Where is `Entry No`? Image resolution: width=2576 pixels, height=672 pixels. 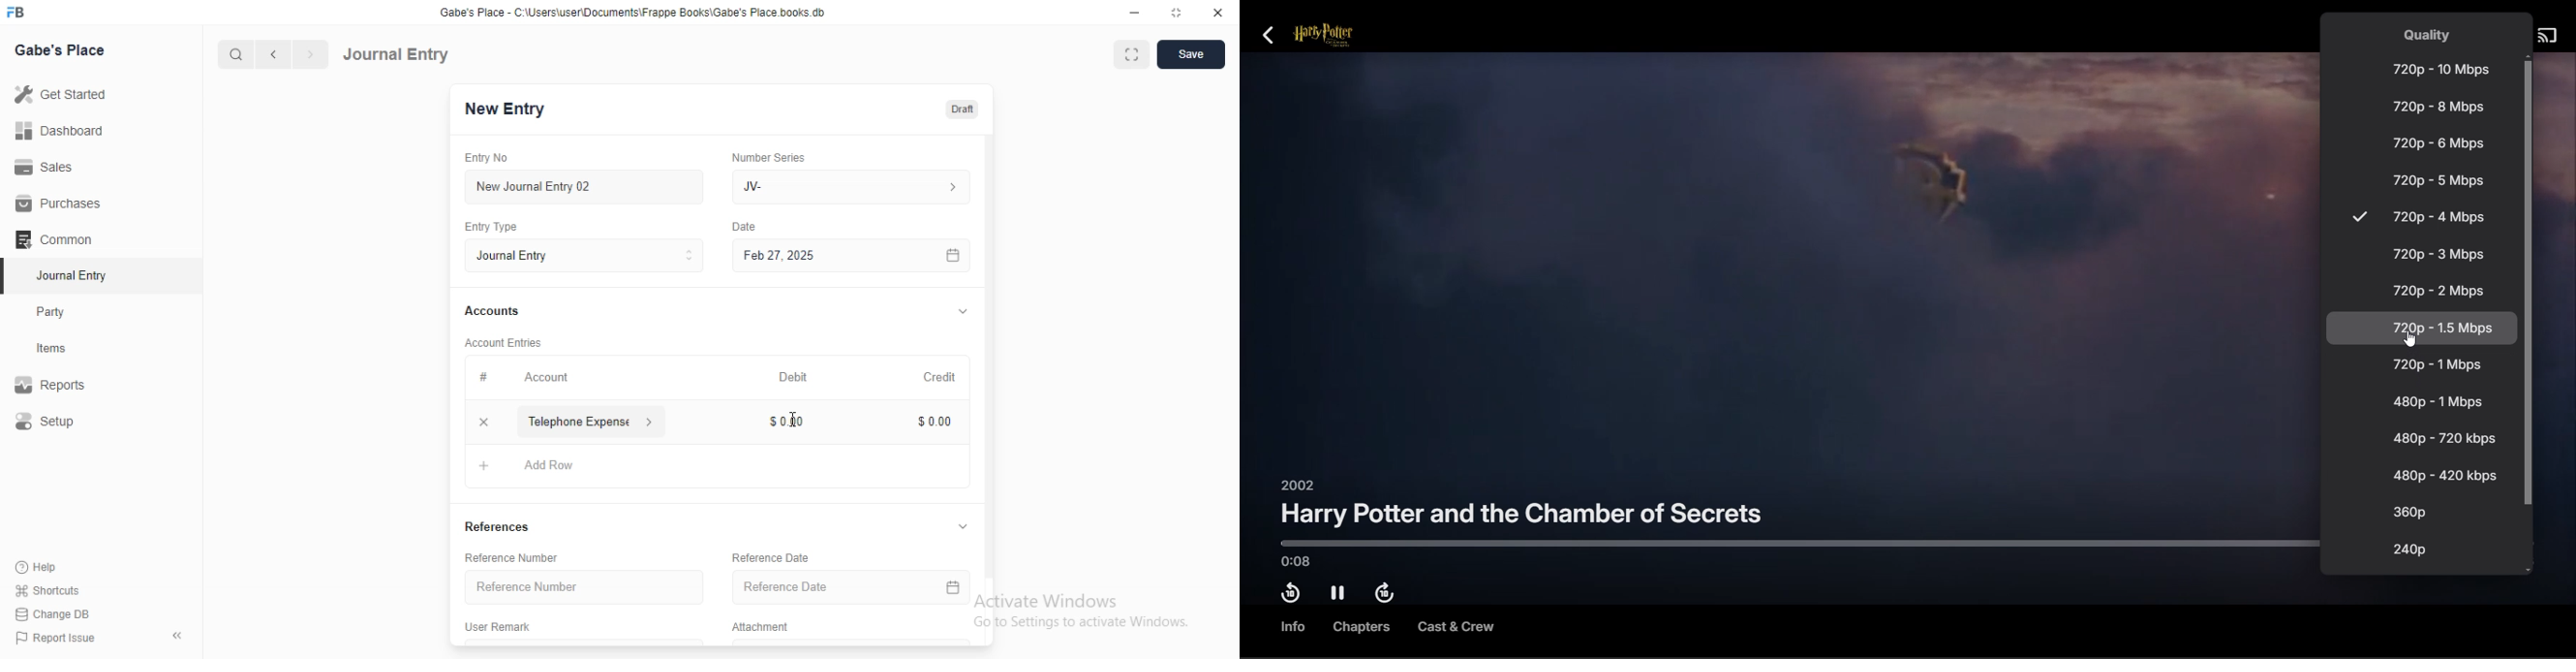
Entry No is located at coordinates (484, 156).